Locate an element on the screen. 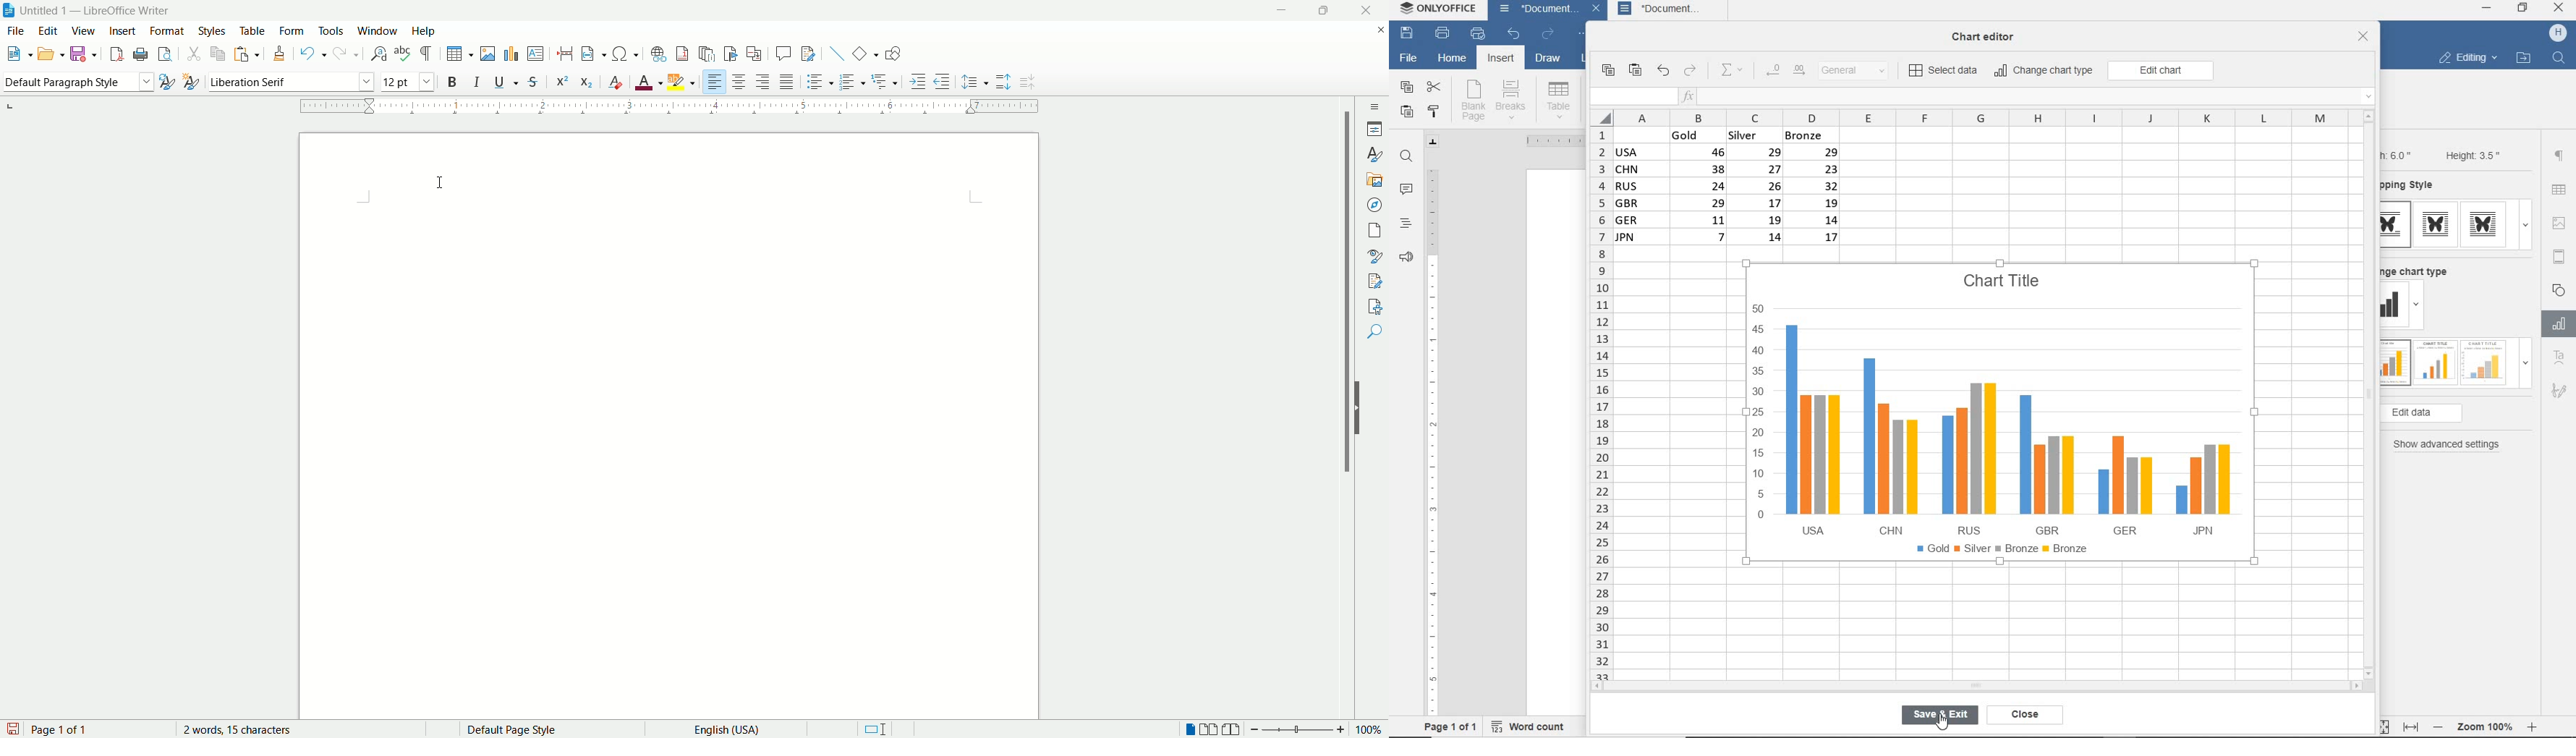 The image size is (2576, 756). maximize is located at coordinates (1327, 10).